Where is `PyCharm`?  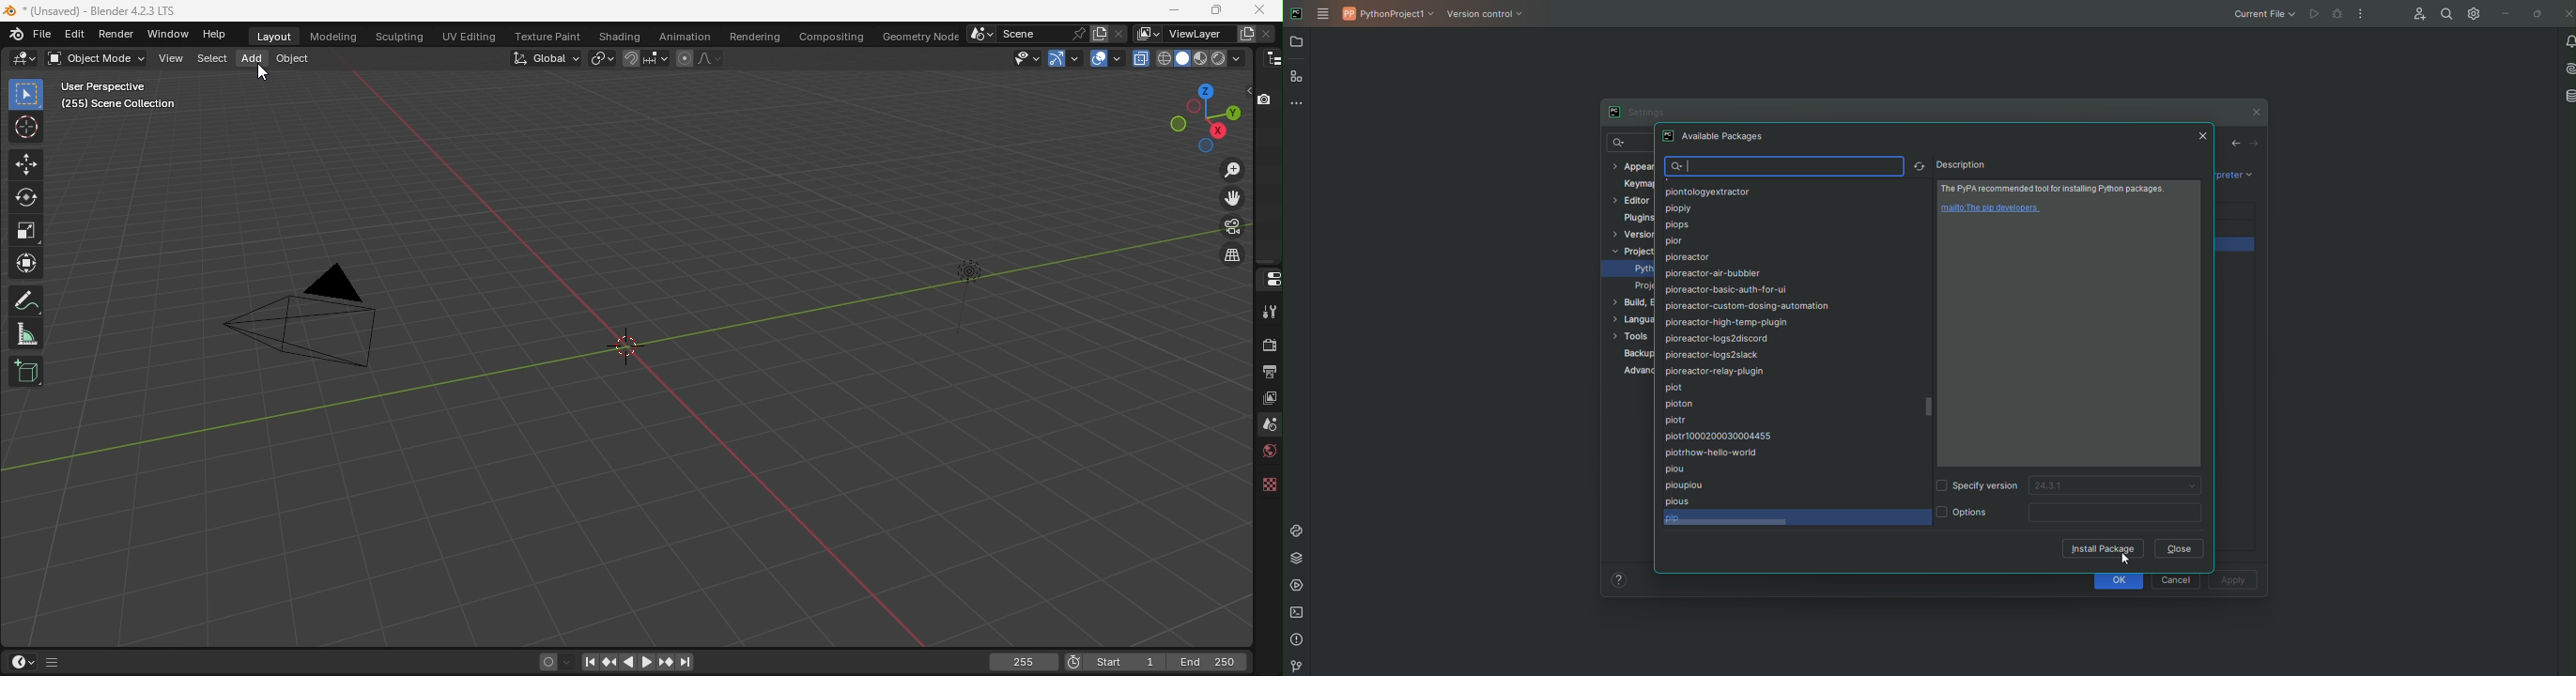 PyCharm is located at coordinates (1296, 13).